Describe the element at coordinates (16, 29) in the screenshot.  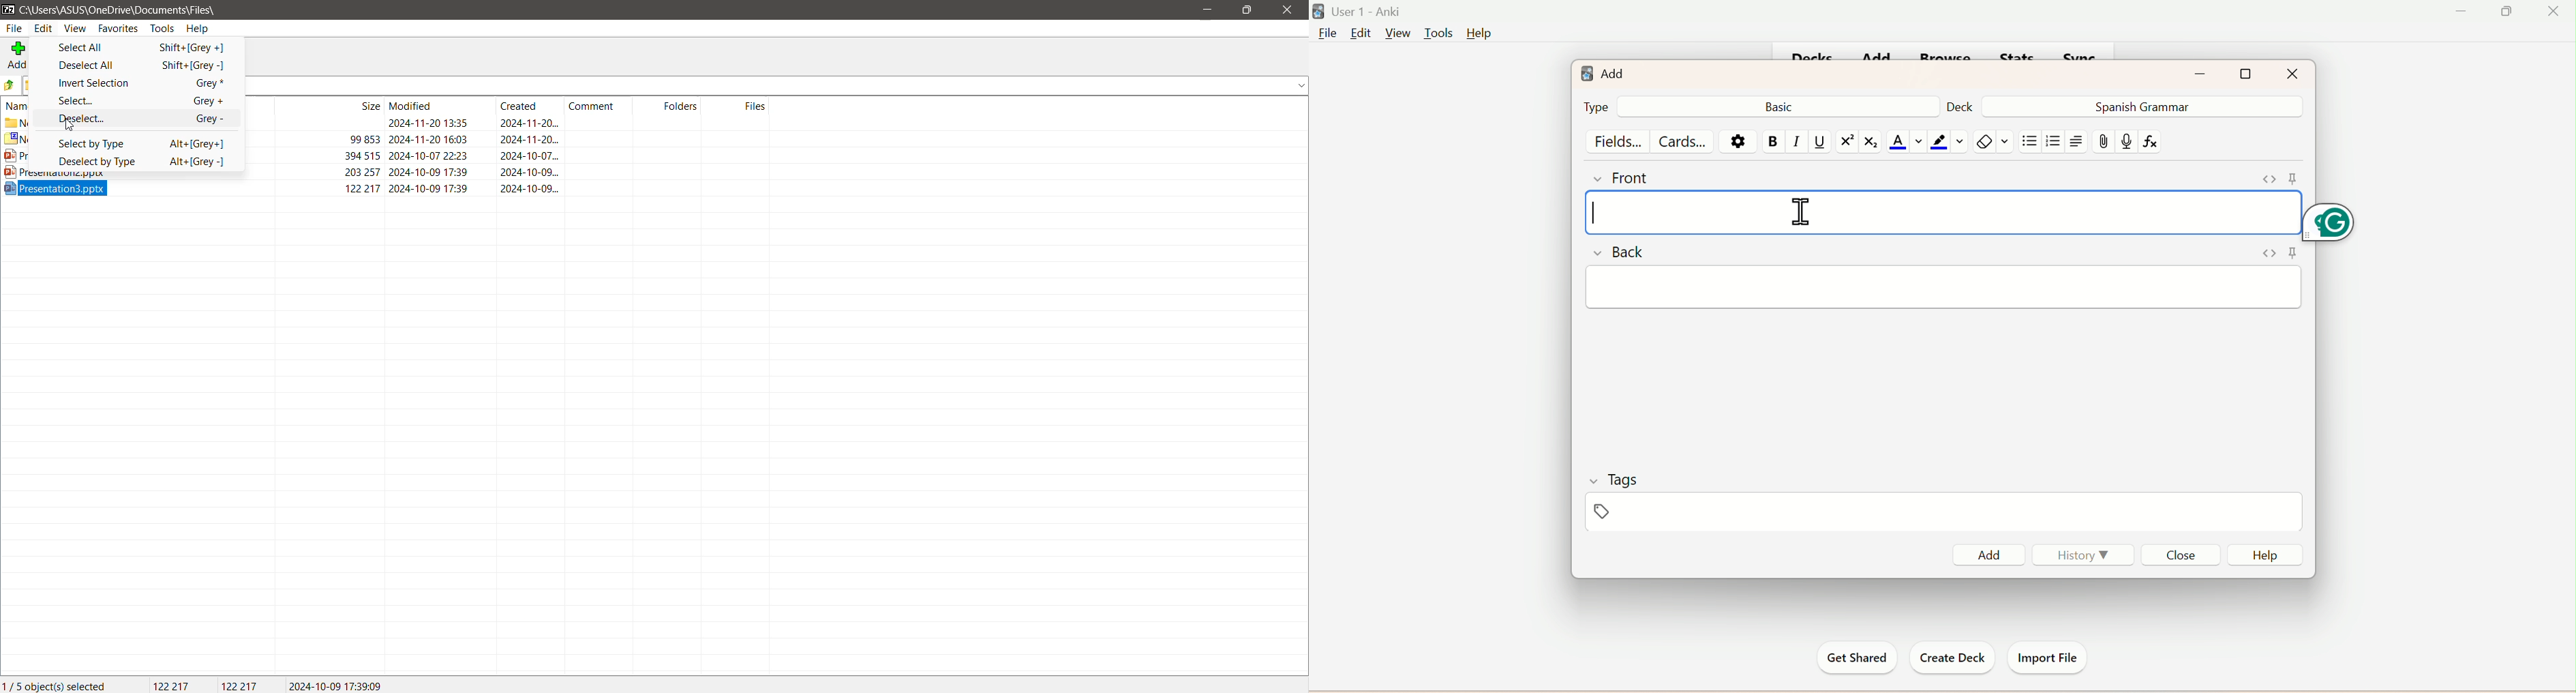
I see `File` at that location.